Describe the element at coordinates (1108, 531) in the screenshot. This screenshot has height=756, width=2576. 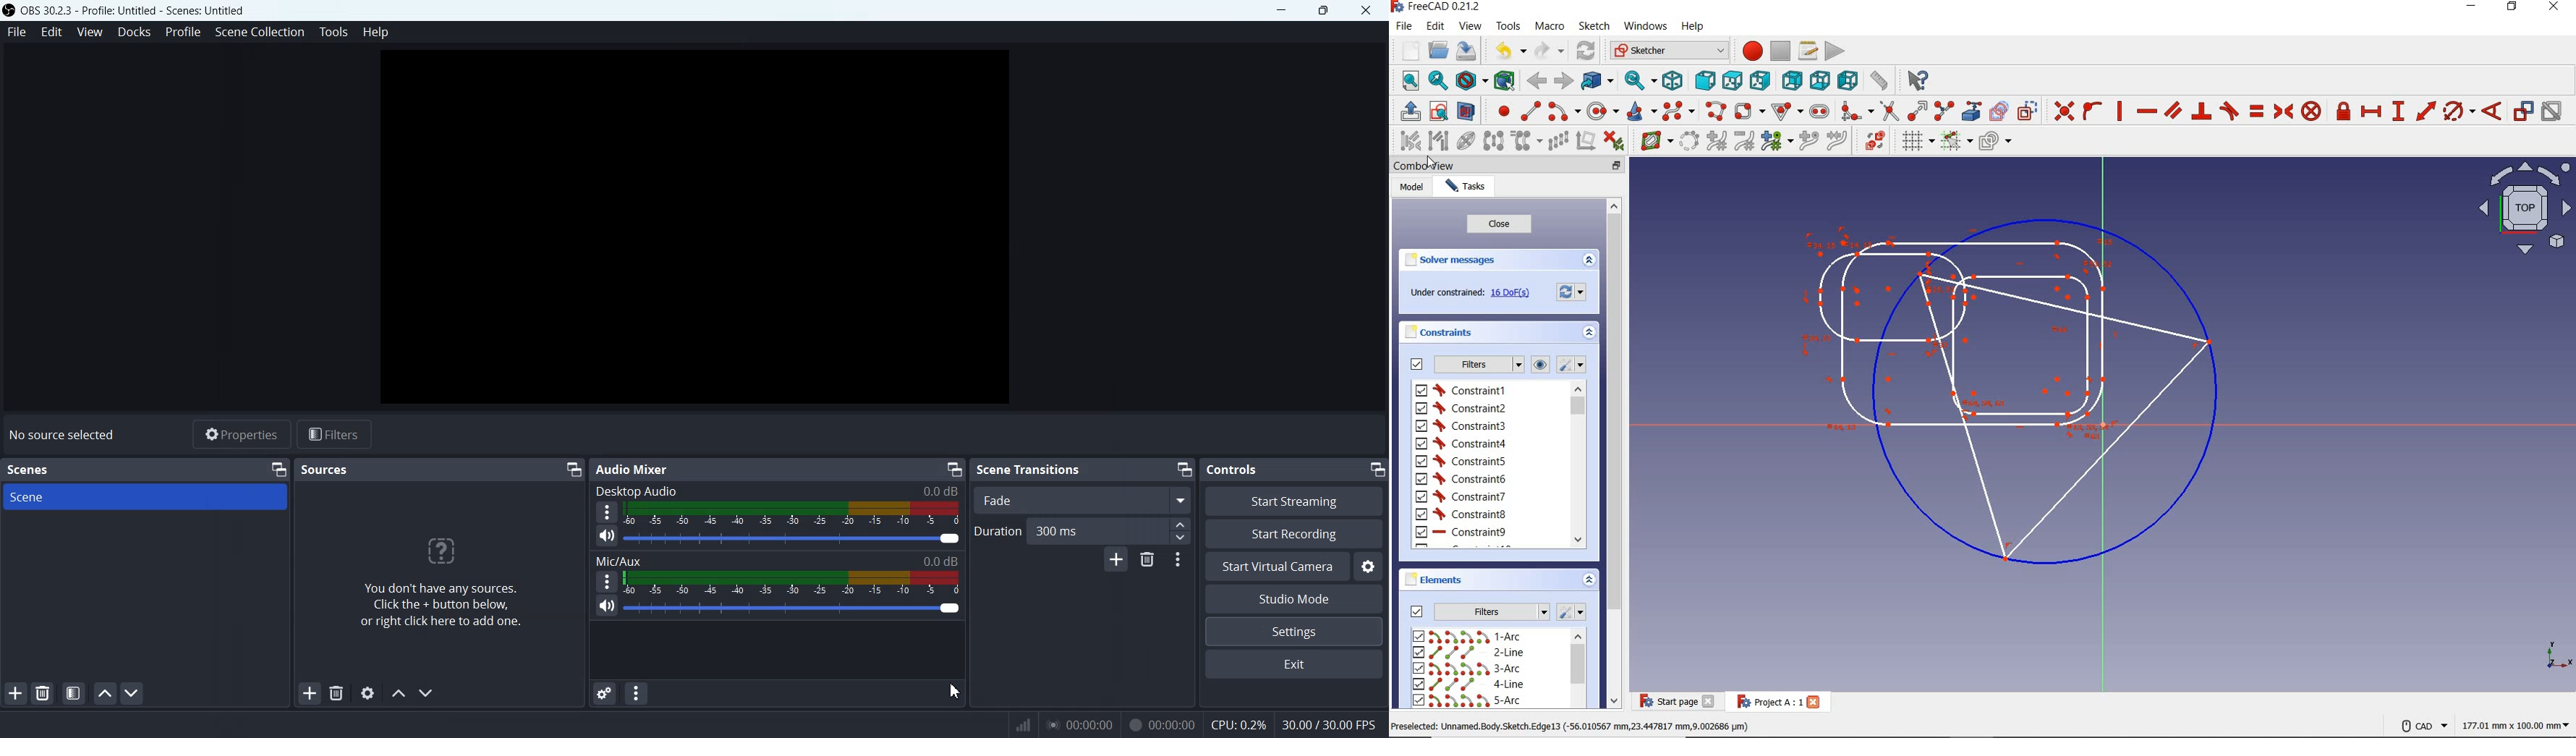
I see `300 ms` at that location.